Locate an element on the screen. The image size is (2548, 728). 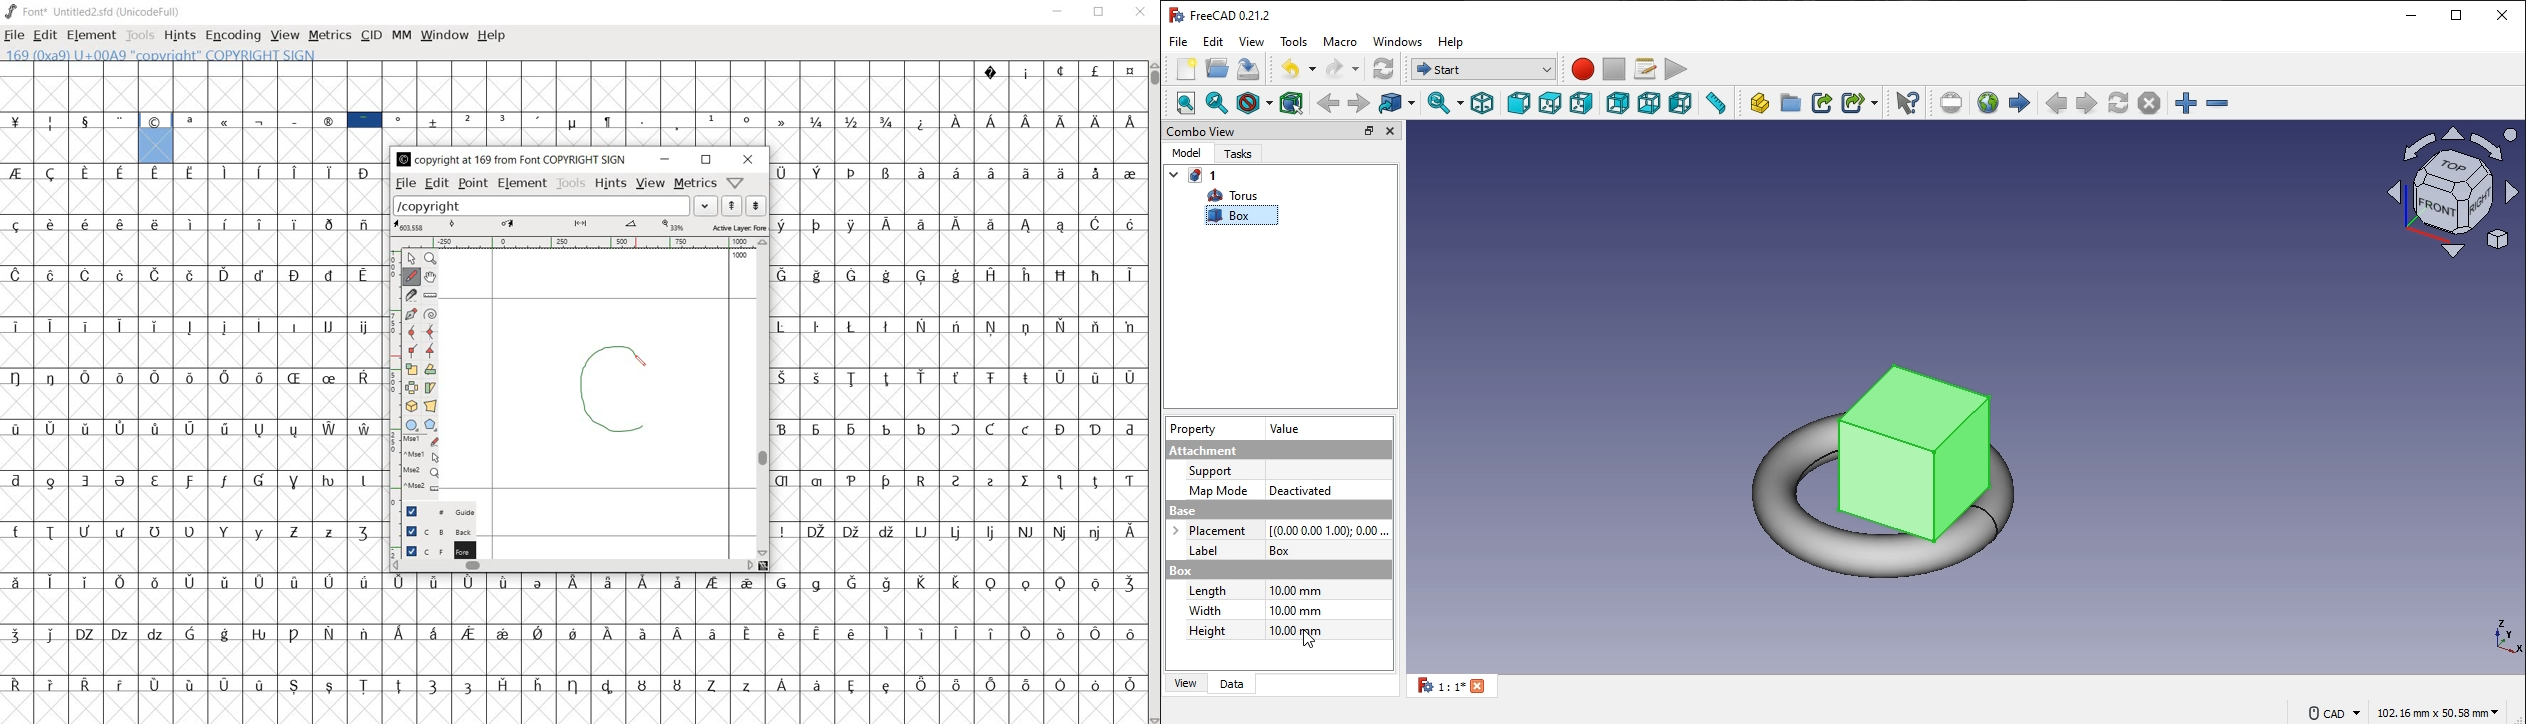
© cad is located at coordinates (2330, 711).